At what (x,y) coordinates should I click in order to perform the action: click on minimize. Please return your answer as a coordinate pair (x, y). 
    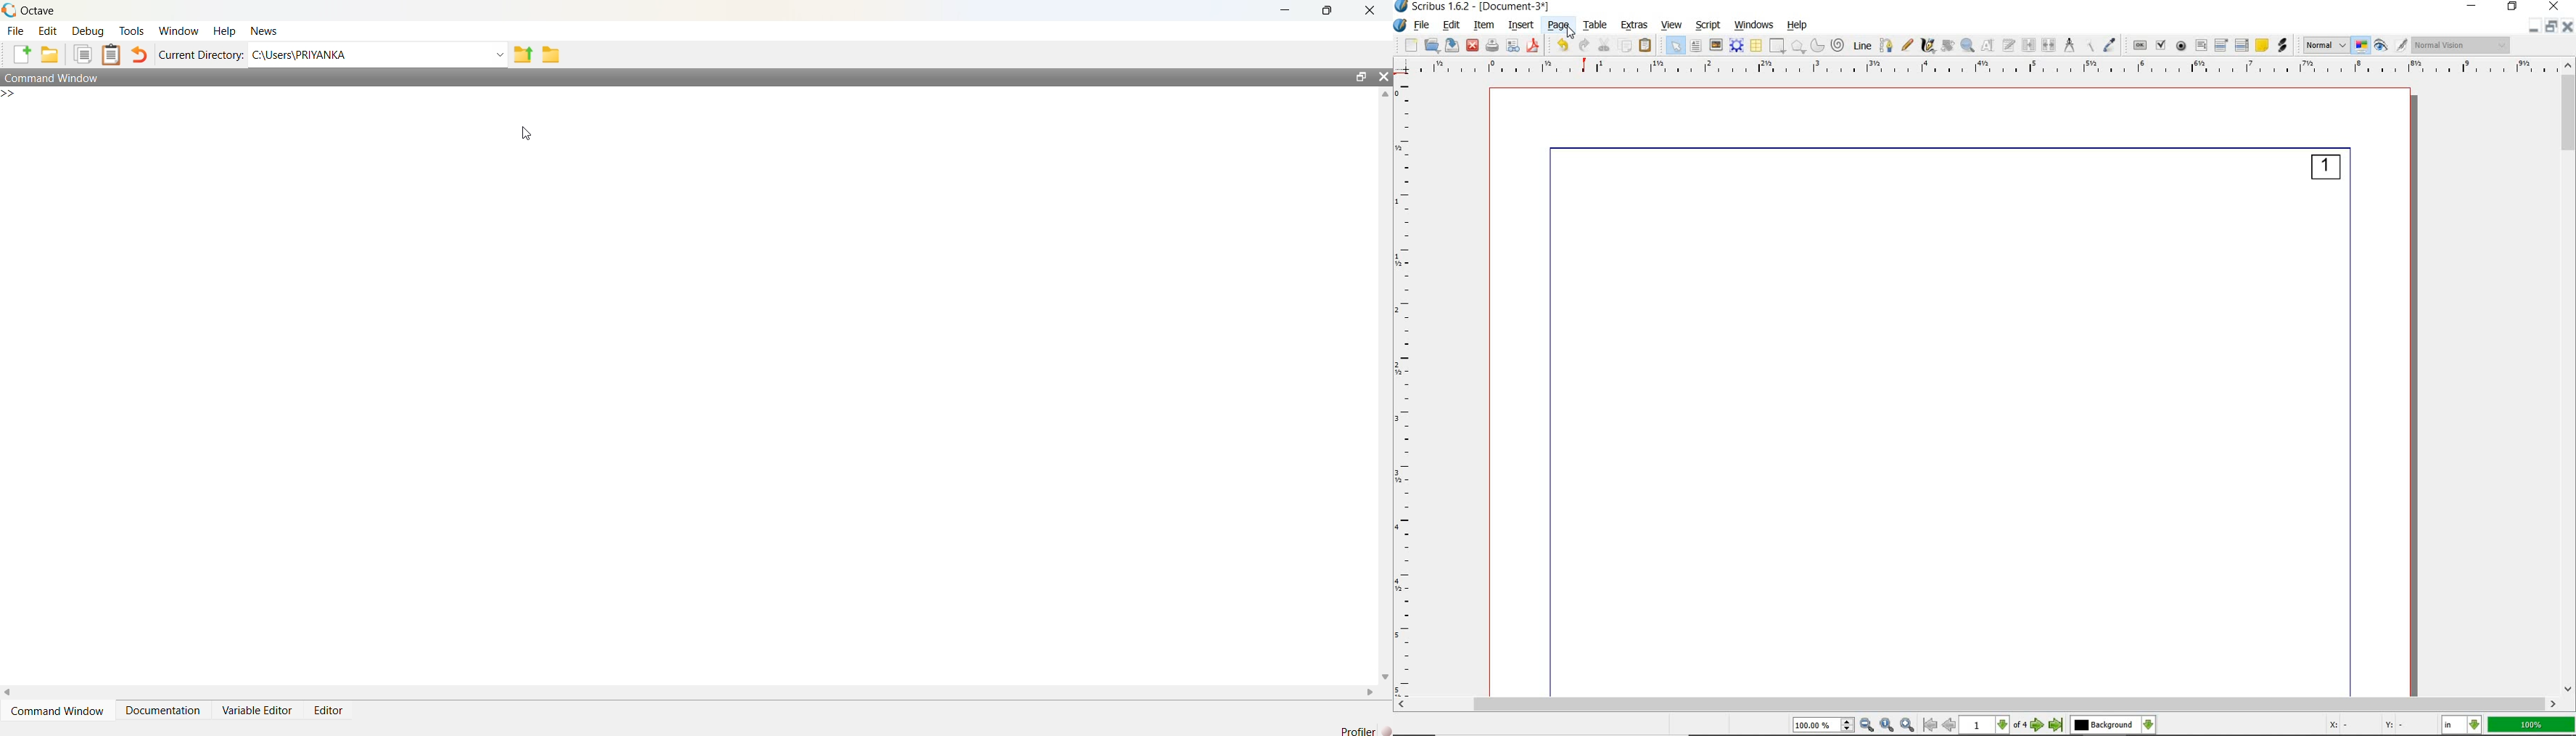
    Looking at the image, I should click on (2475, 6).